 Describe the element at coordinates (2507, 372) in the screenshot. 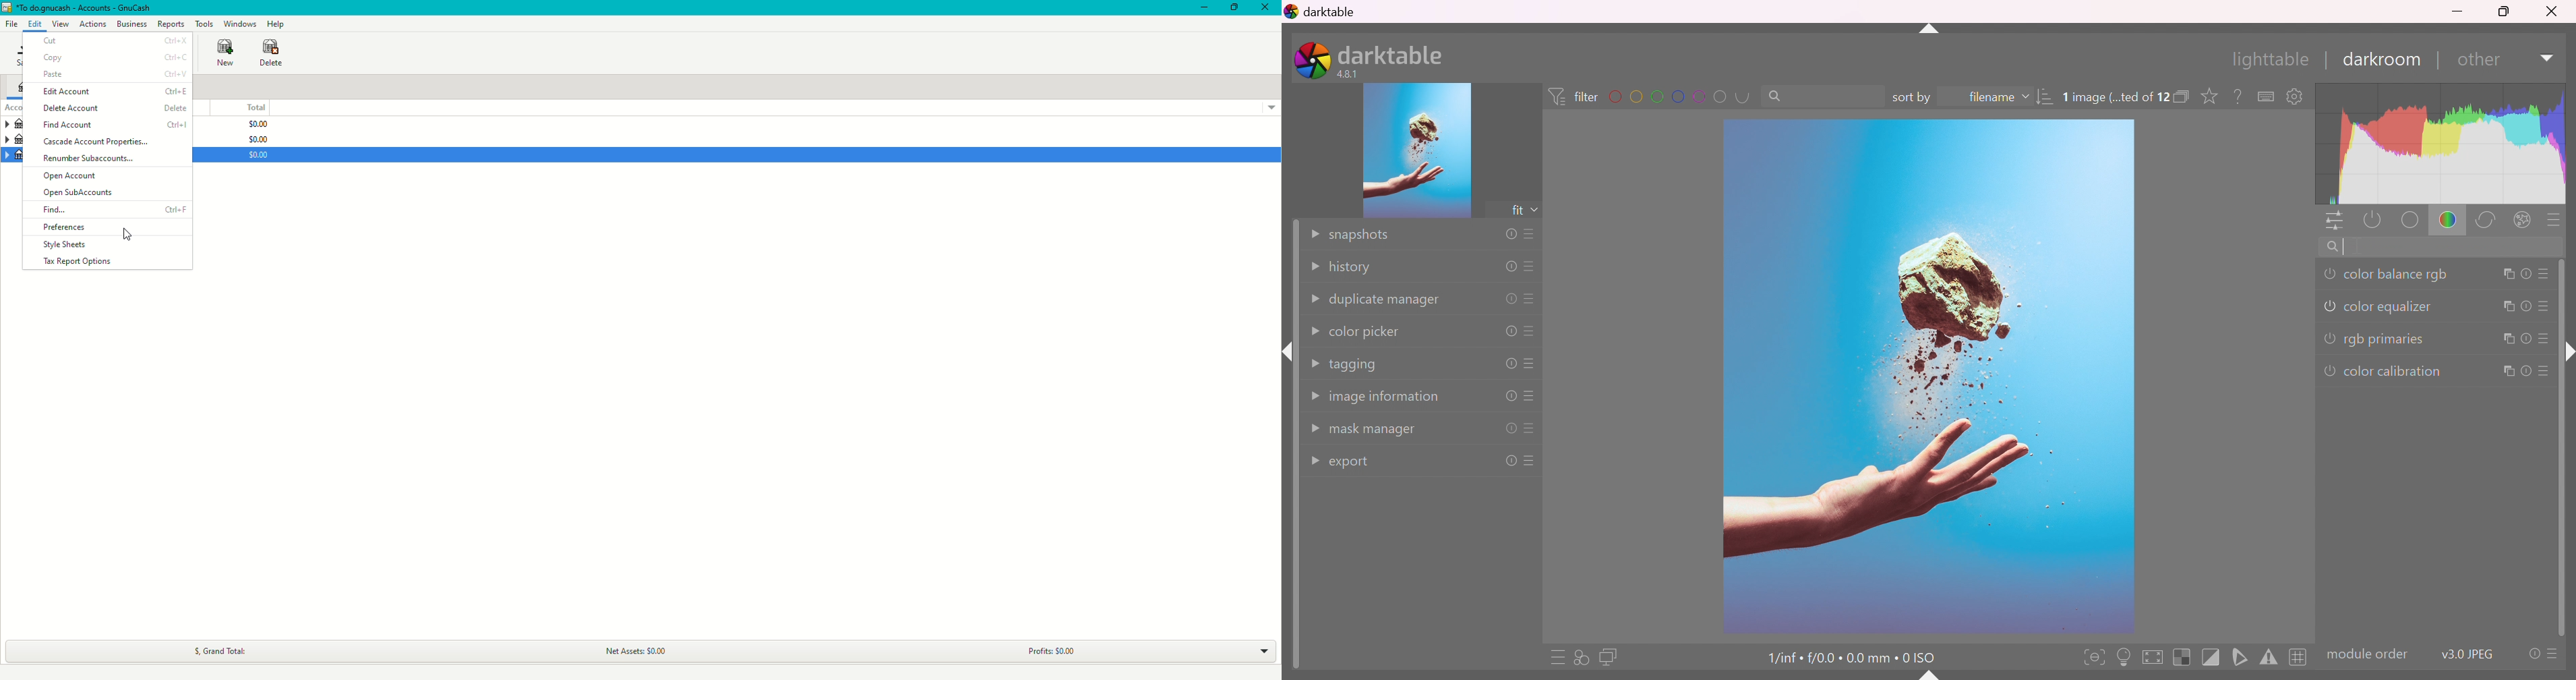

I see `multiple instance actions` at that location.